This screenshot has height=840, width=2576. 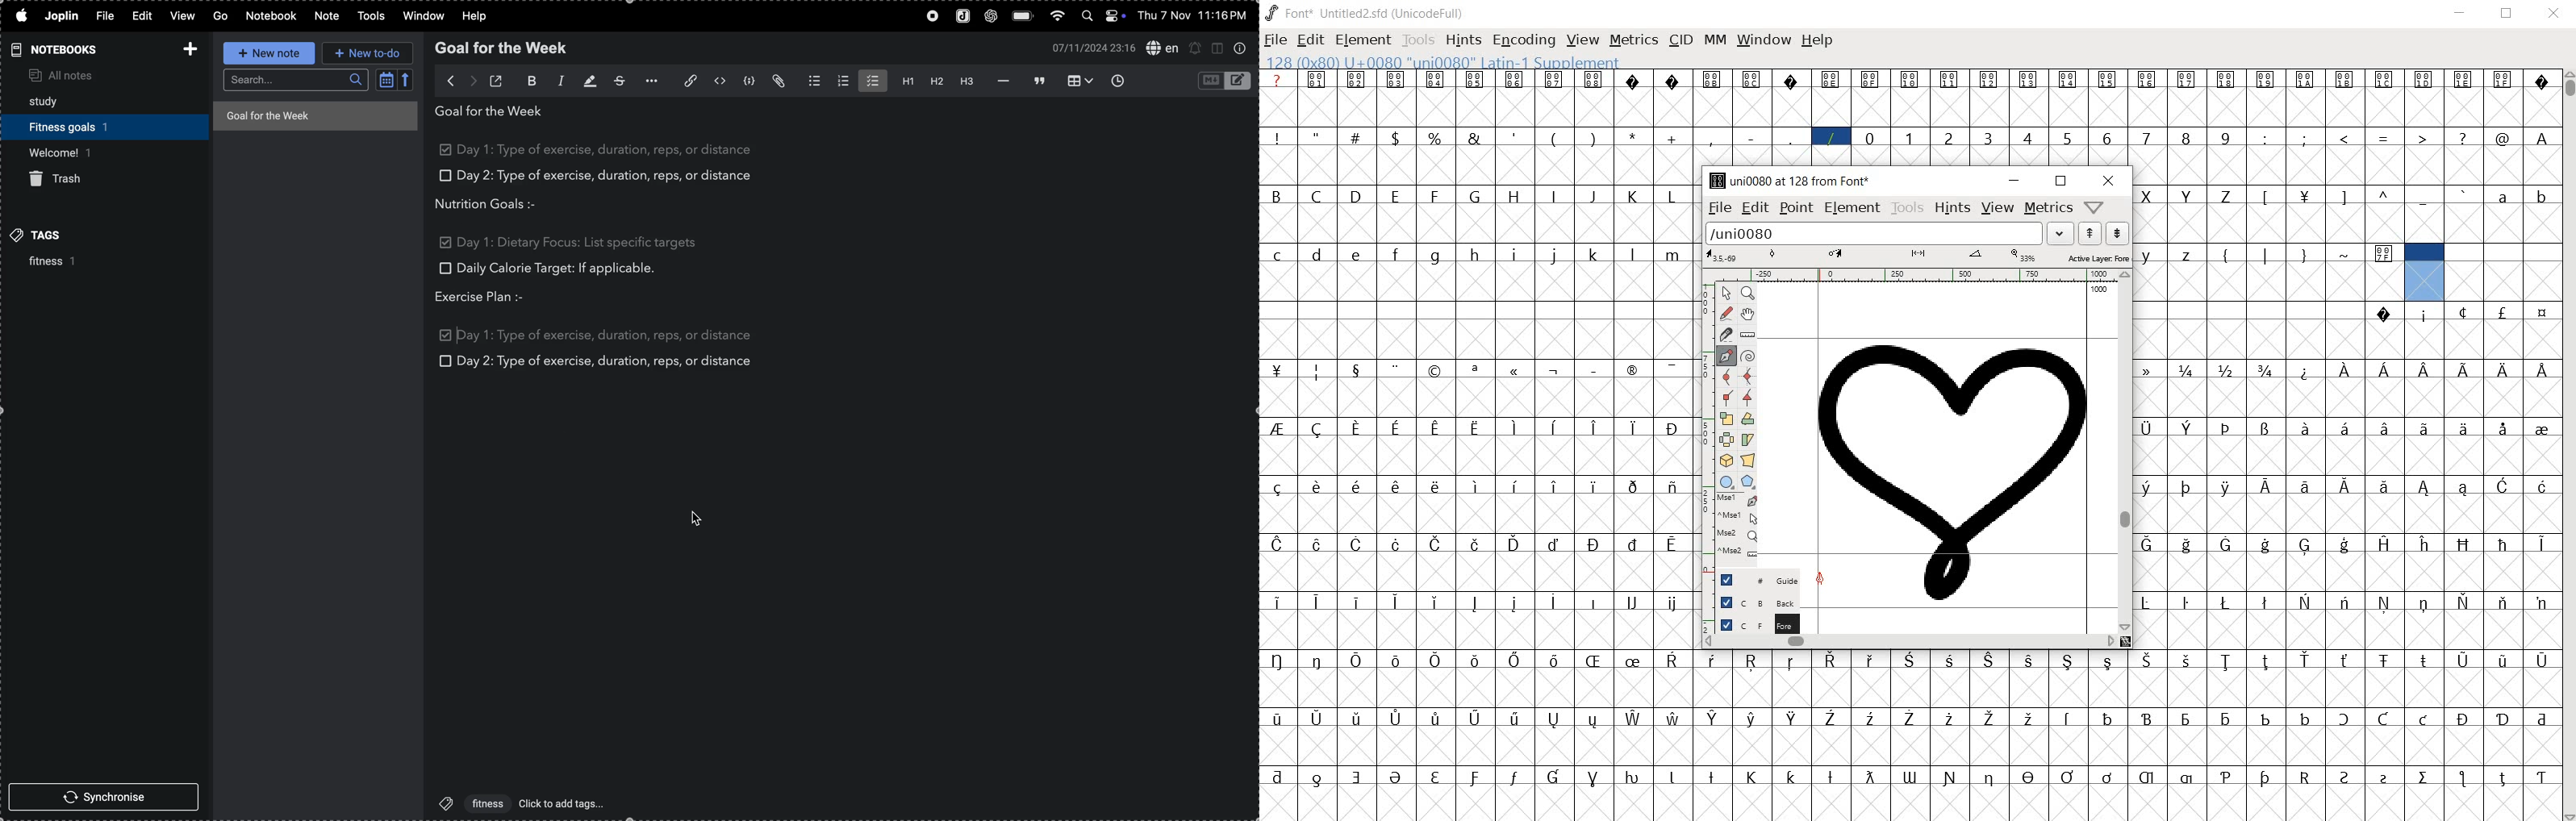 I want to click on study, so click(x=52, y=99).